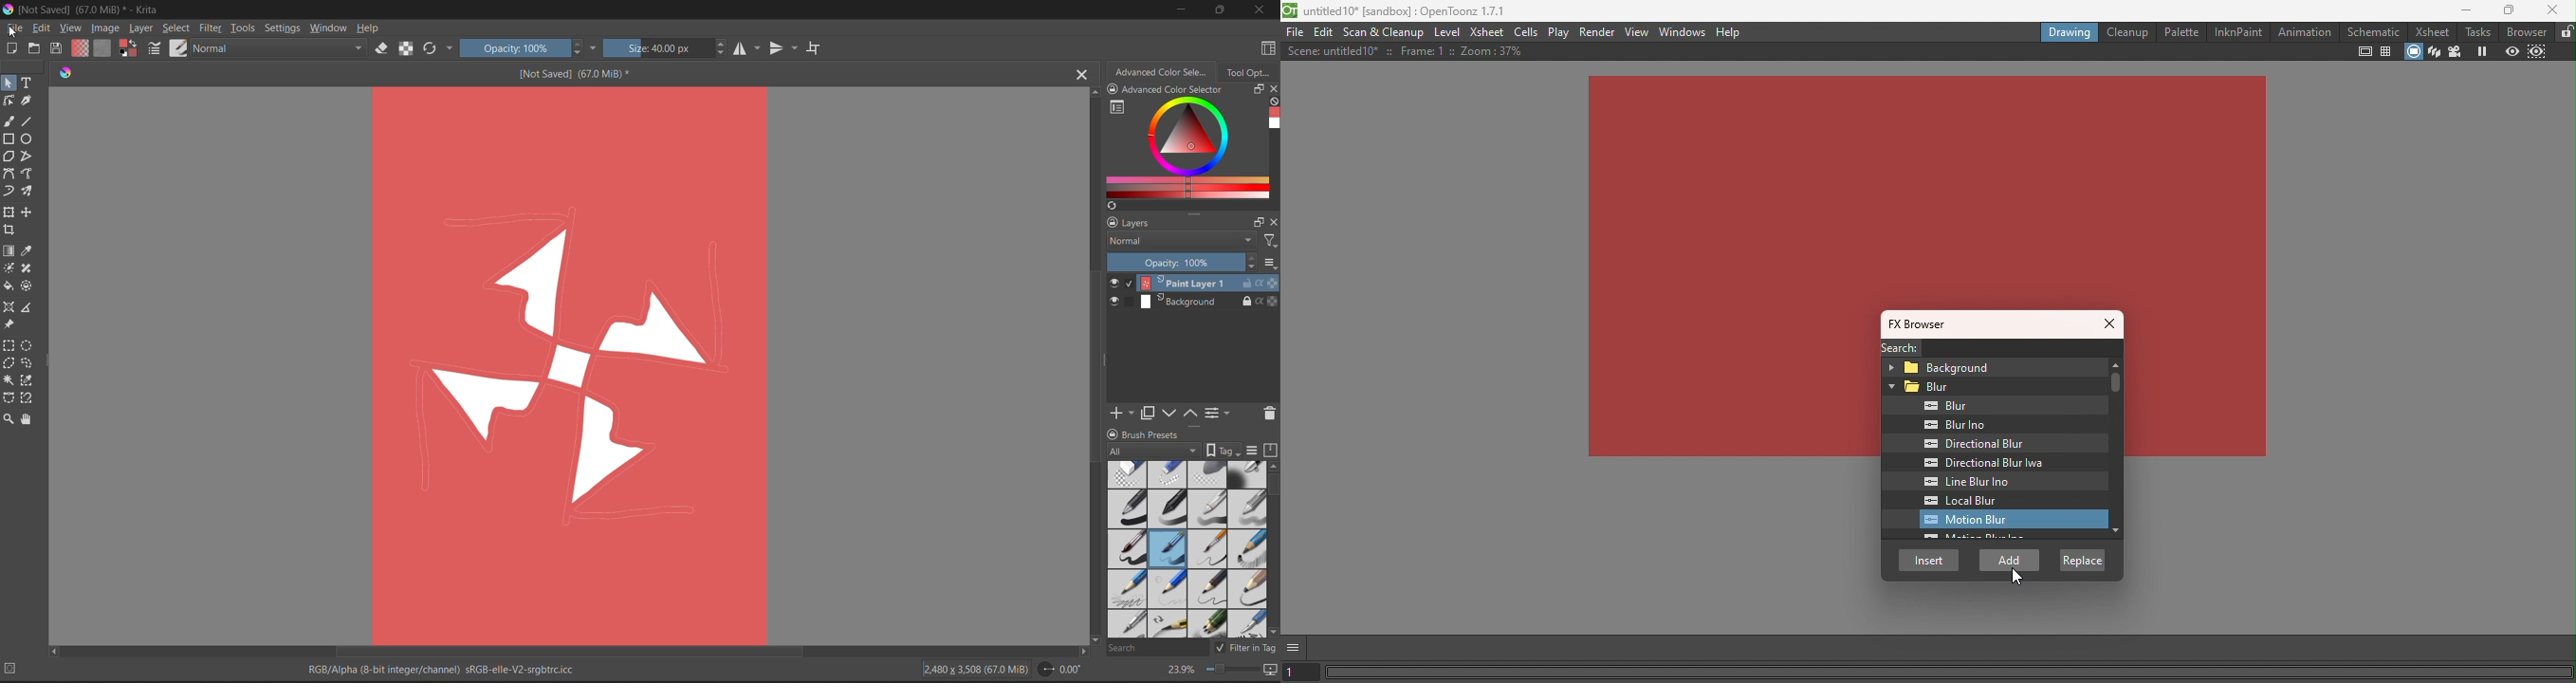  What do you see at coordinates (1218, 412) in the screenshot?
I see `view or change the layer properties` at bounding box center [1218, 412].